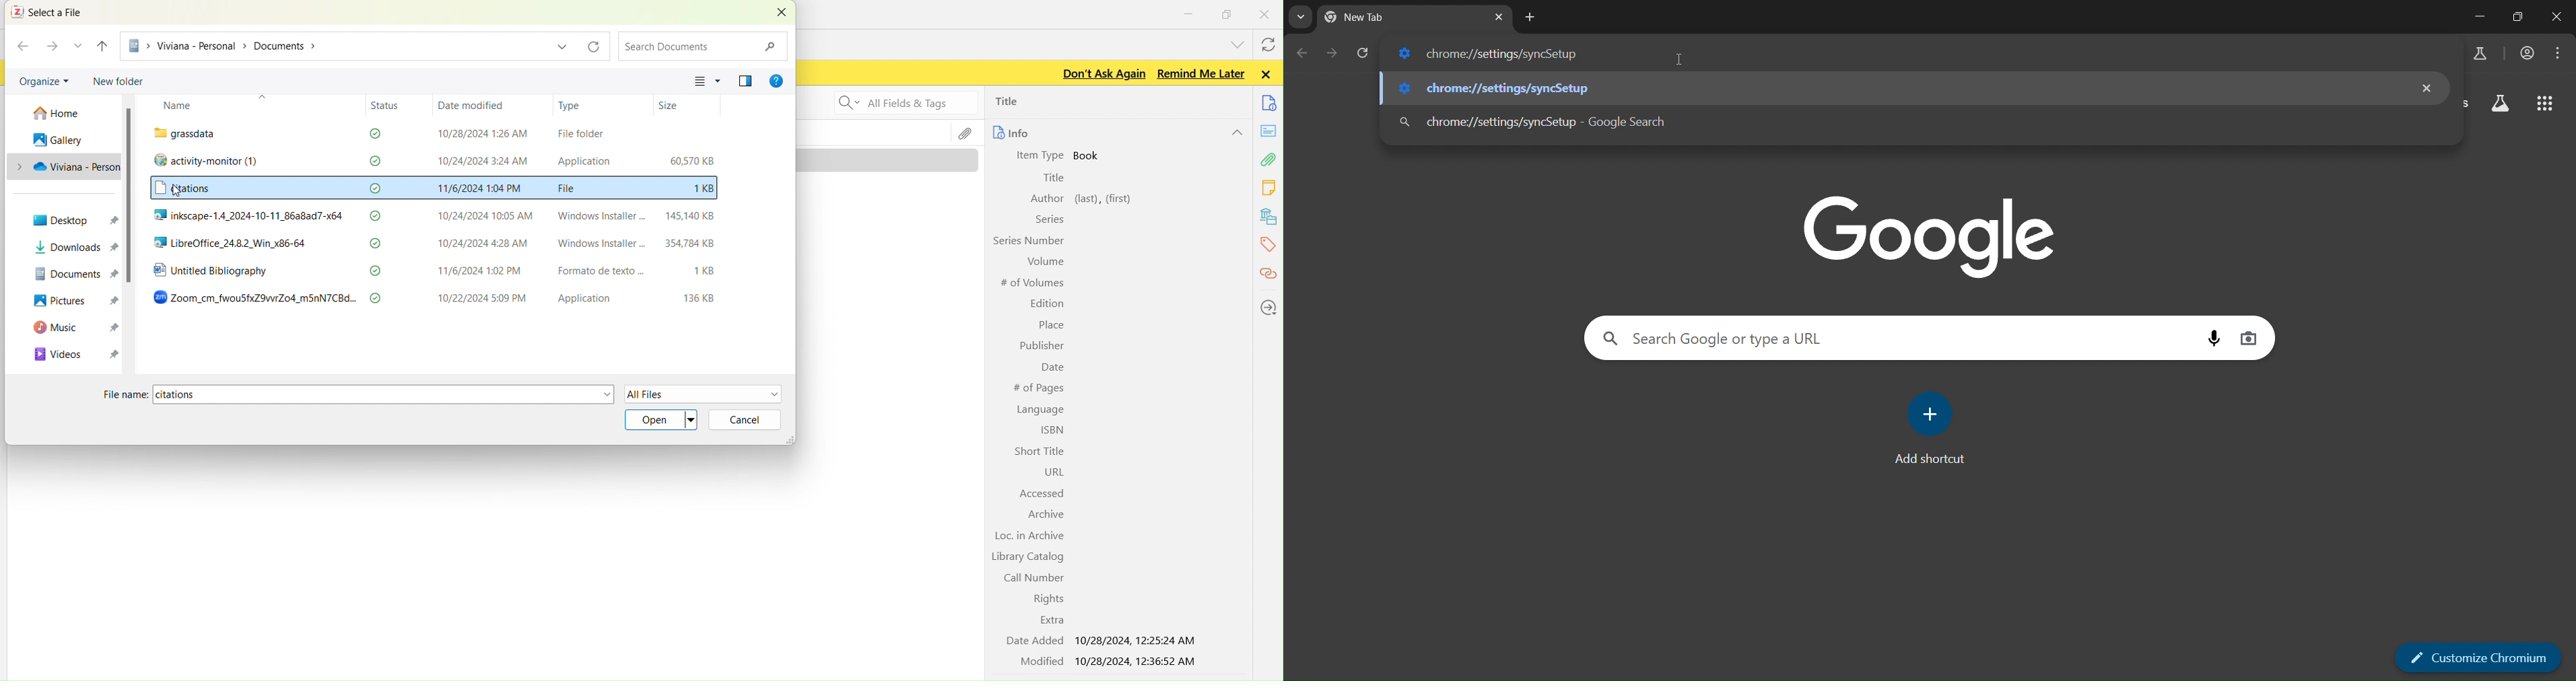 This screenshot has width=2576, height=700. What do you see at coordinates (378, 215) in the screenshot?
I see `check` at bounding box center [378, 215].